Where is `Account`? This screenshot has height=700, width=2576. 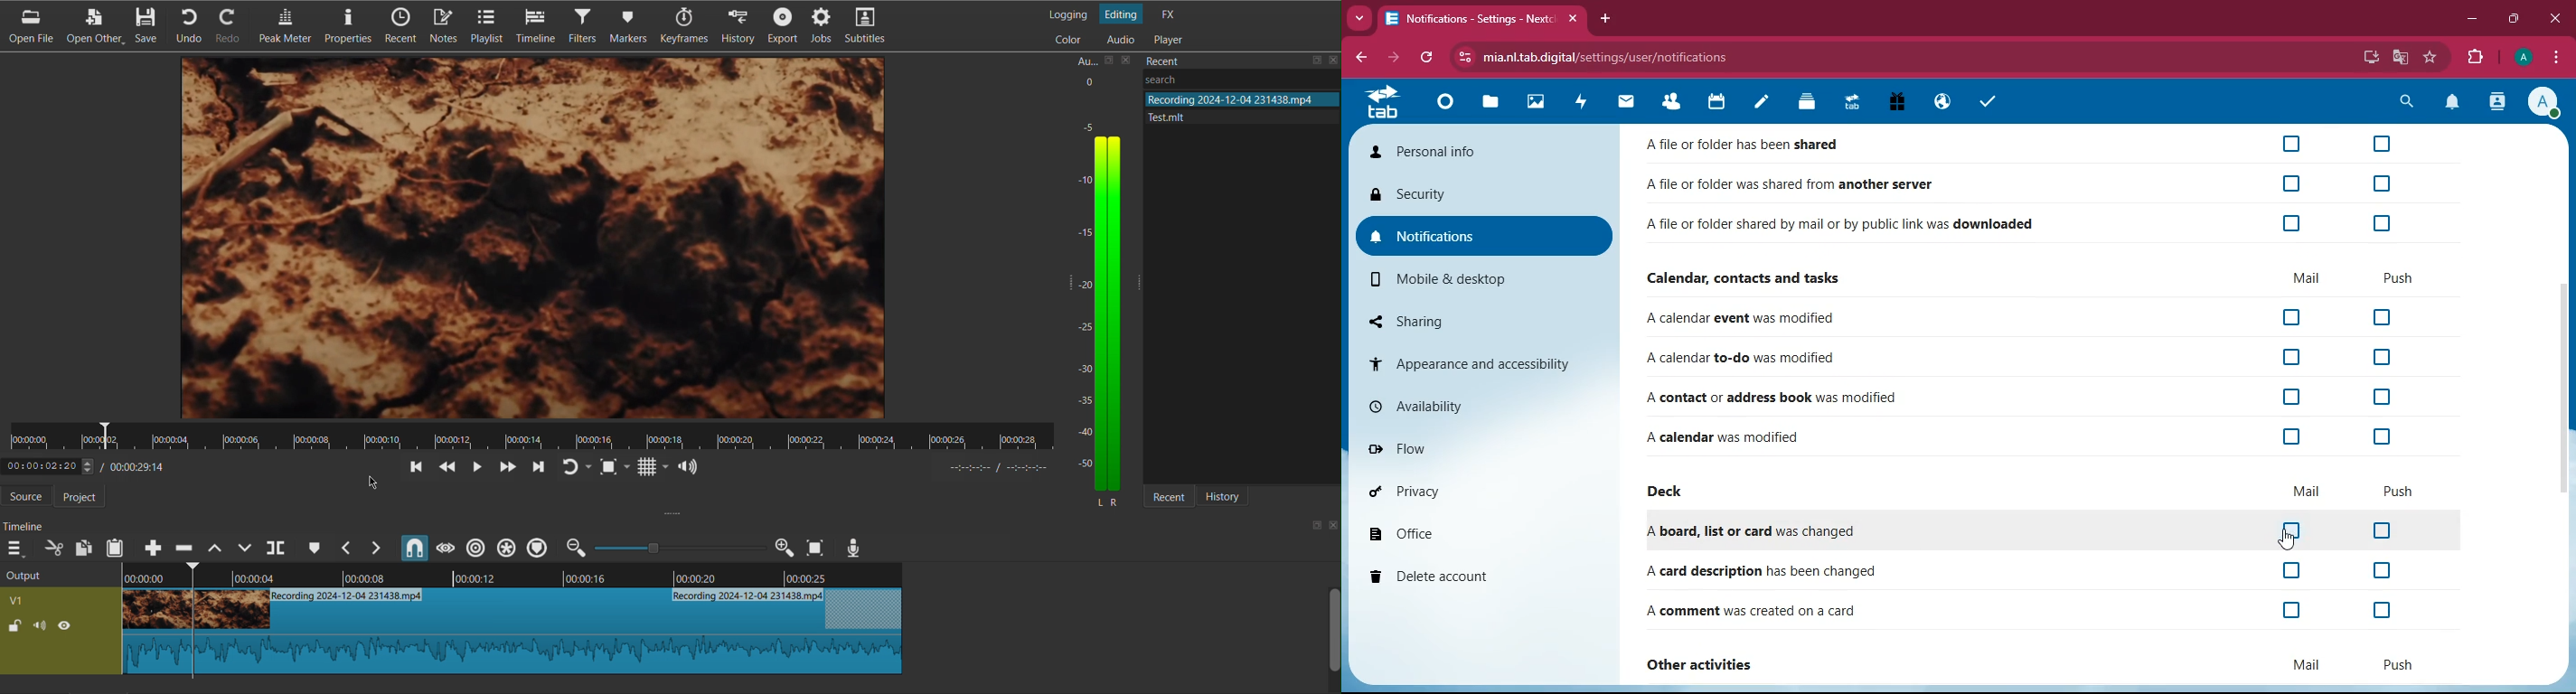
Account is located at coordinates (2522, 58).